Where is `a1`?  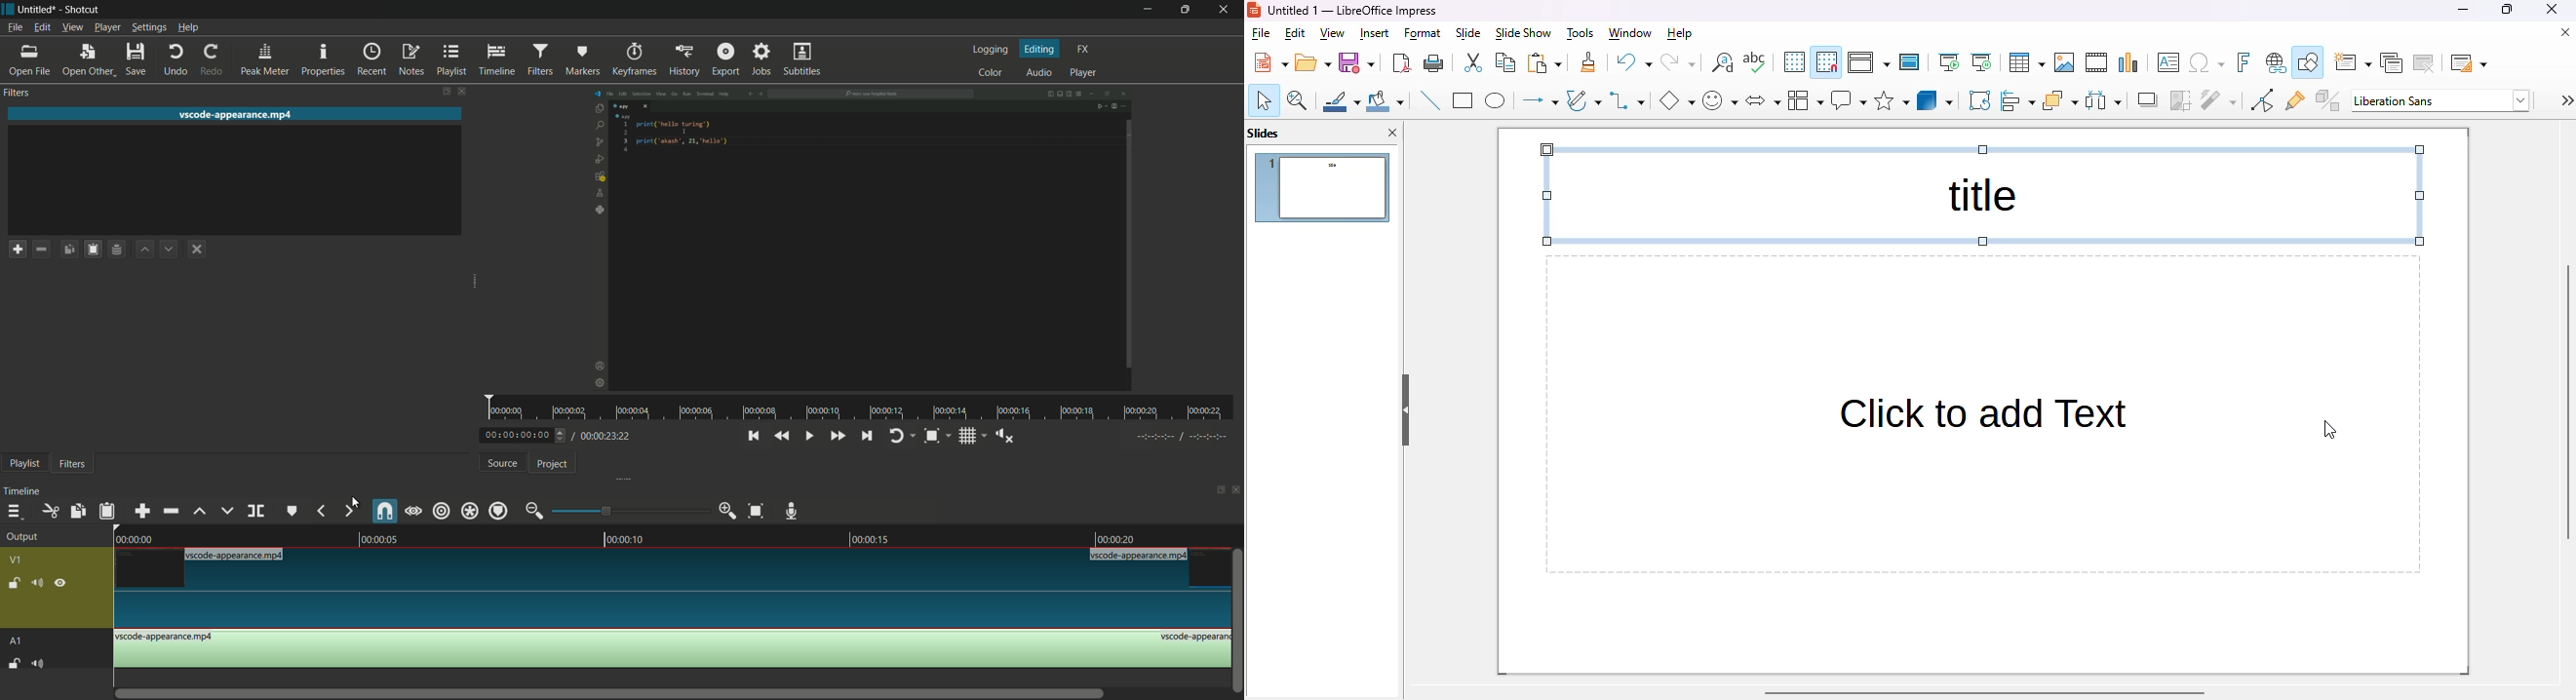
a1 is located at coordinates (16, 642).